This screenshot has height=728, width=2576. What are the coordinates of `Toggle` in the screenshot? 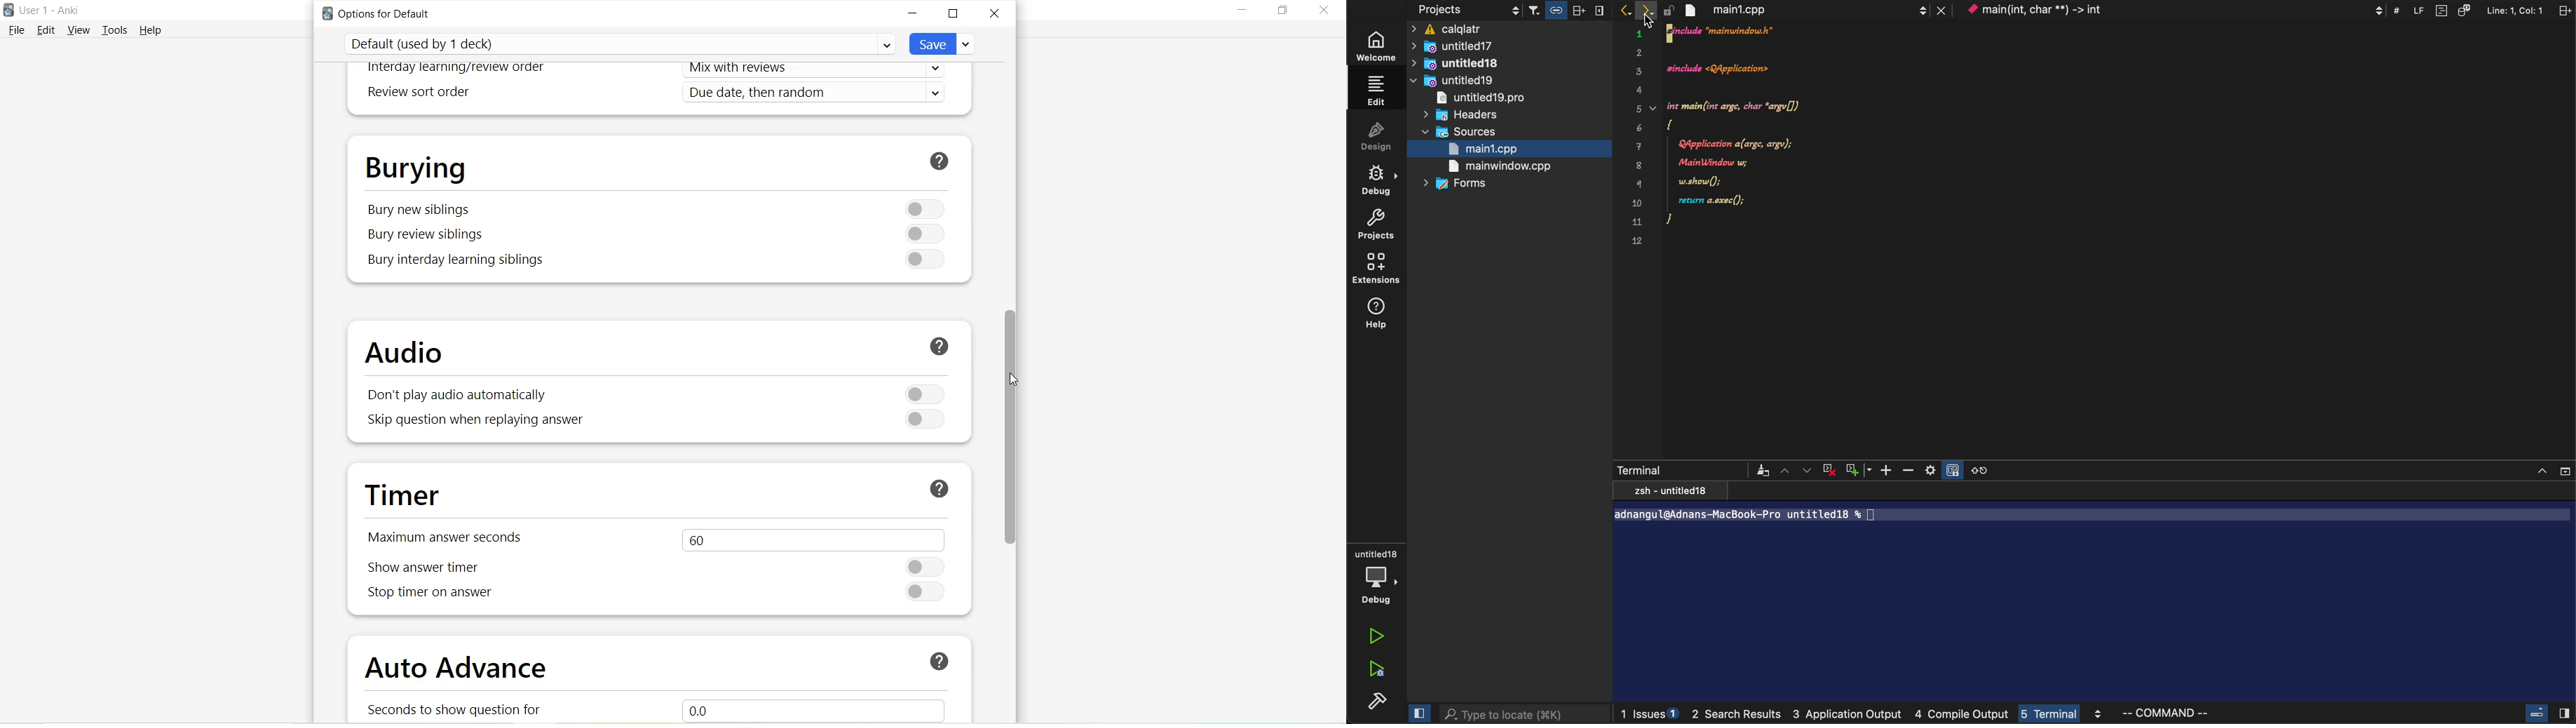 It's located at (928, 566).